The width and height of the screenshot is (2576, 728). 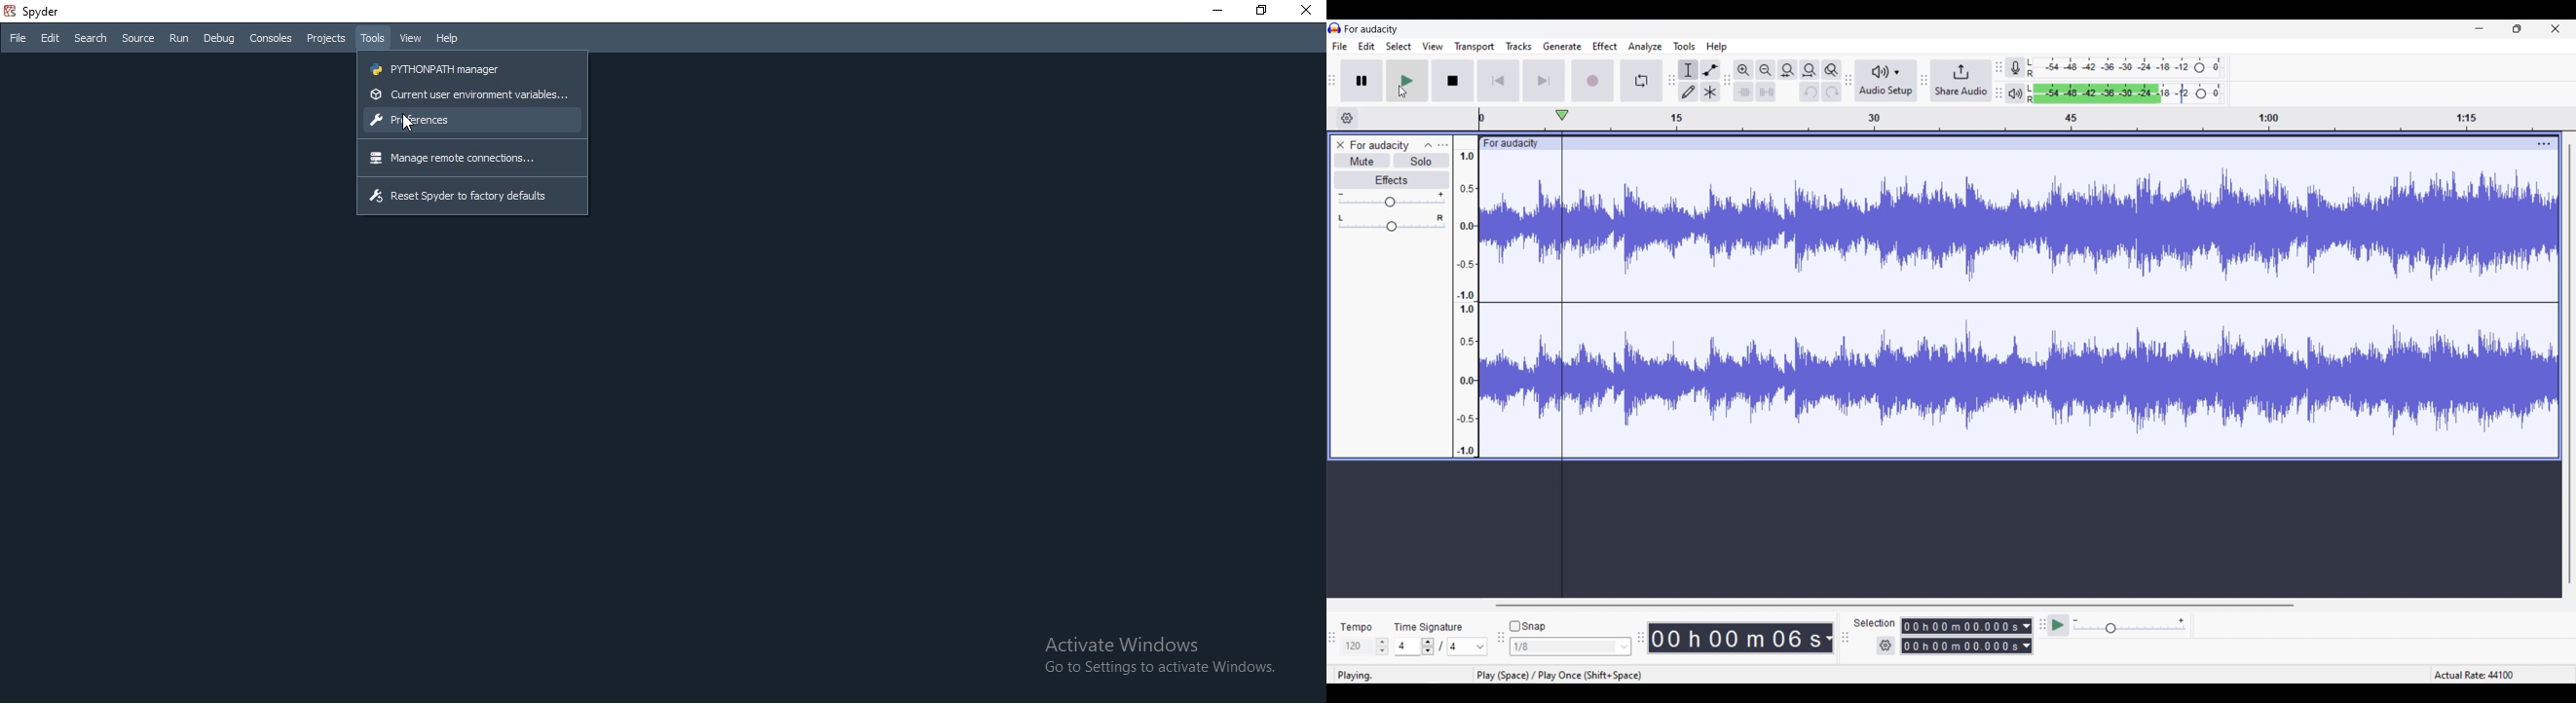 What do you see at coordinates (2517, 29) in the screenshot?
I see `Show in smaller tab` at bounding box center [2517, 29].